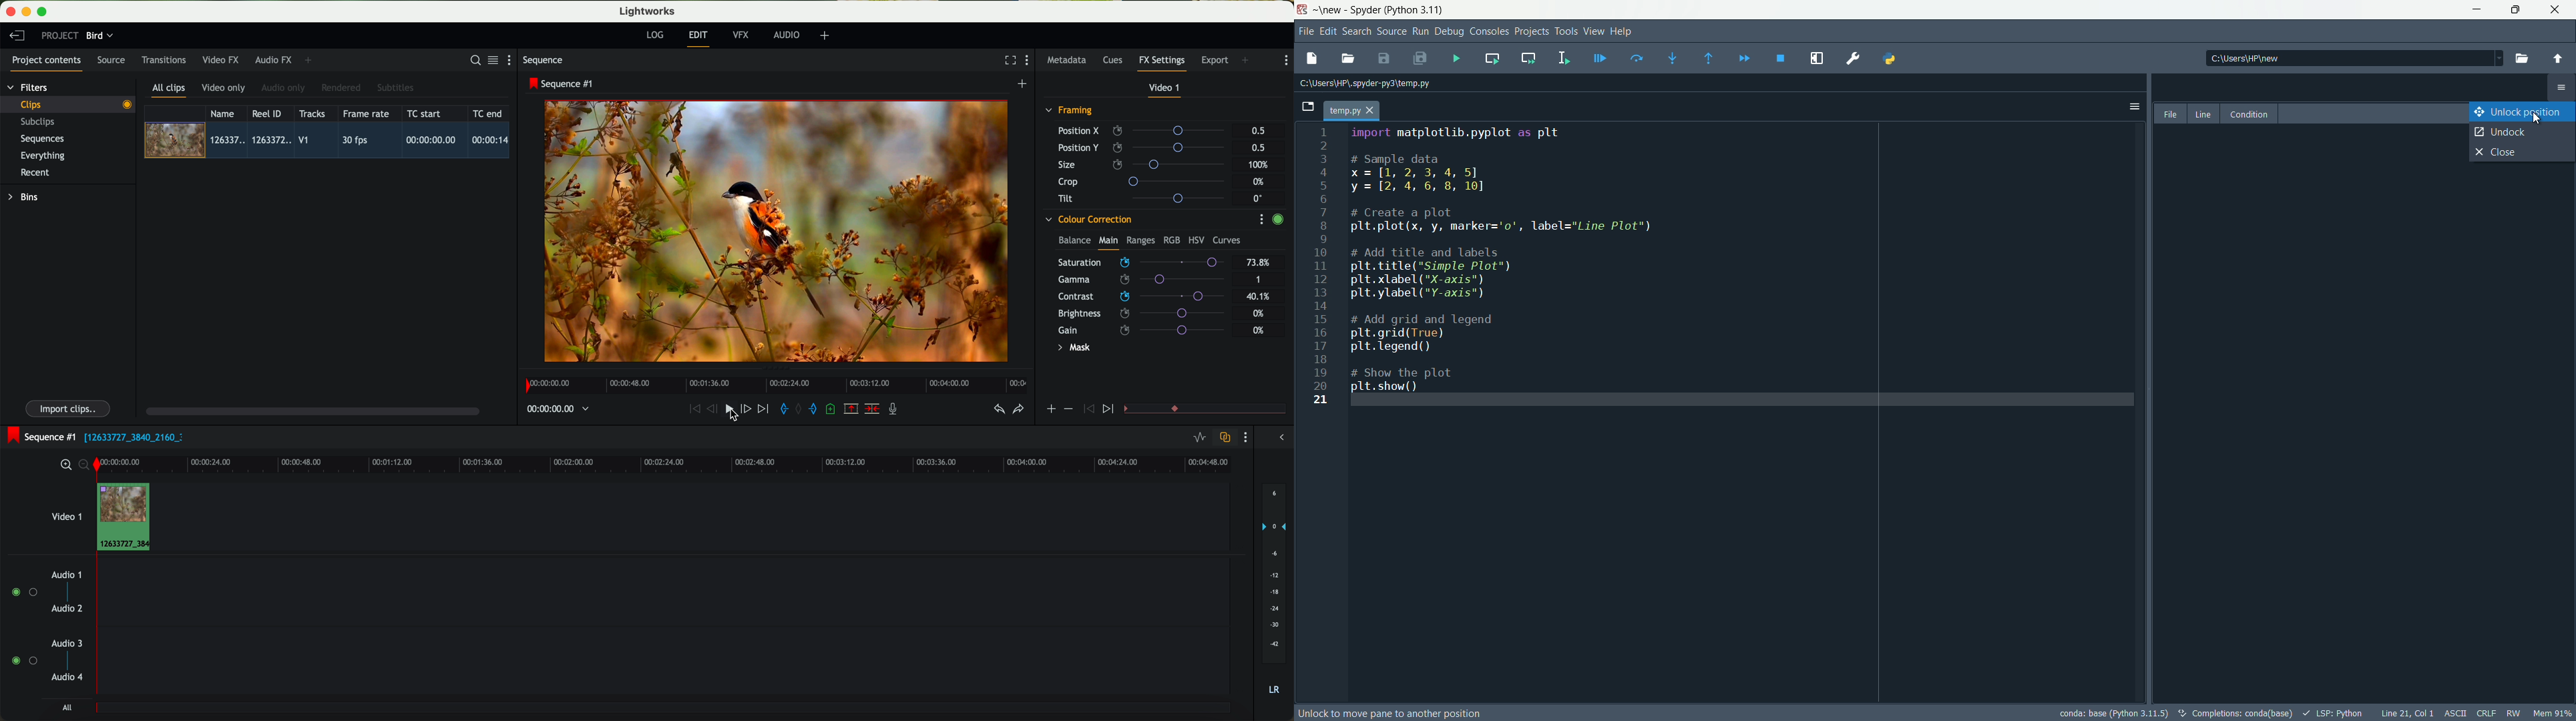 The height and width of the screenshot is (728, 2576). What do you see at coordinates (2167, 113) in the screenshot?
I see `file` at bounding box center [2167, 113].